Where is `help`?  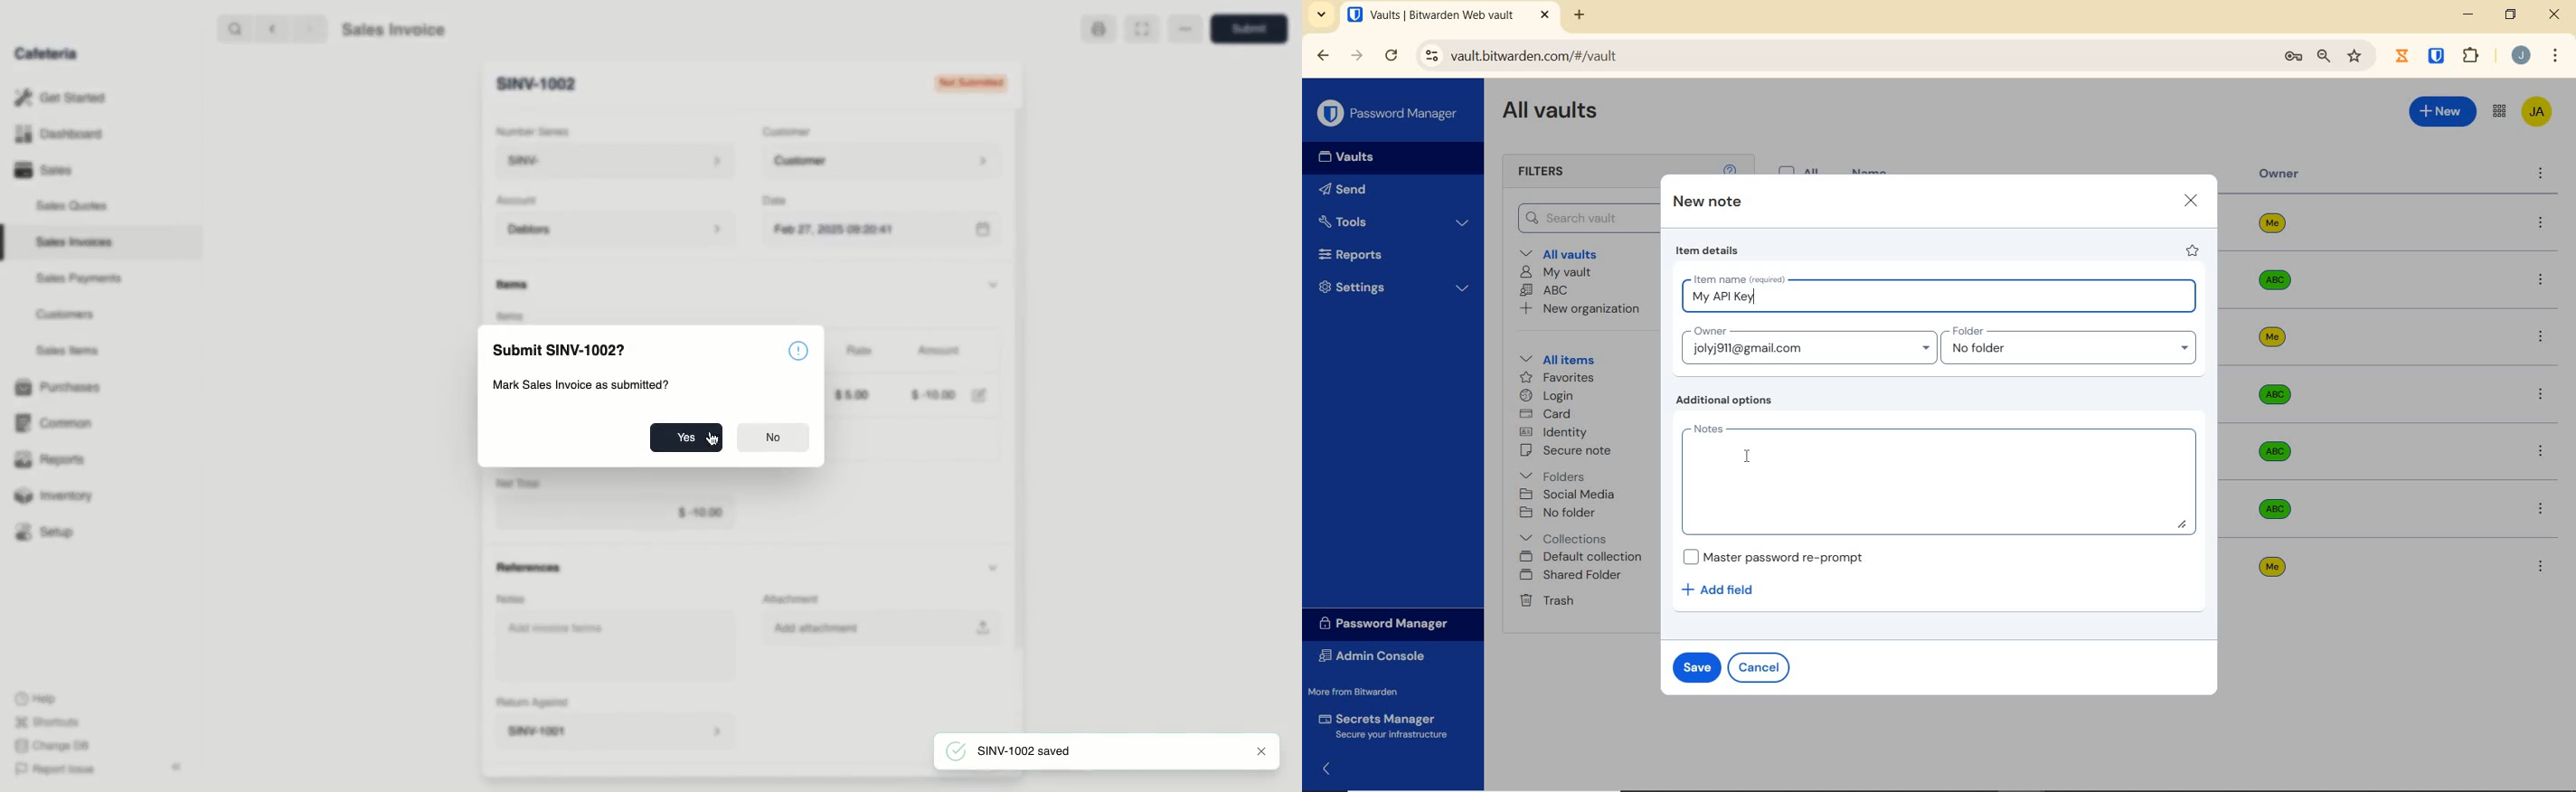 help is located at coordinates (1730, 168).